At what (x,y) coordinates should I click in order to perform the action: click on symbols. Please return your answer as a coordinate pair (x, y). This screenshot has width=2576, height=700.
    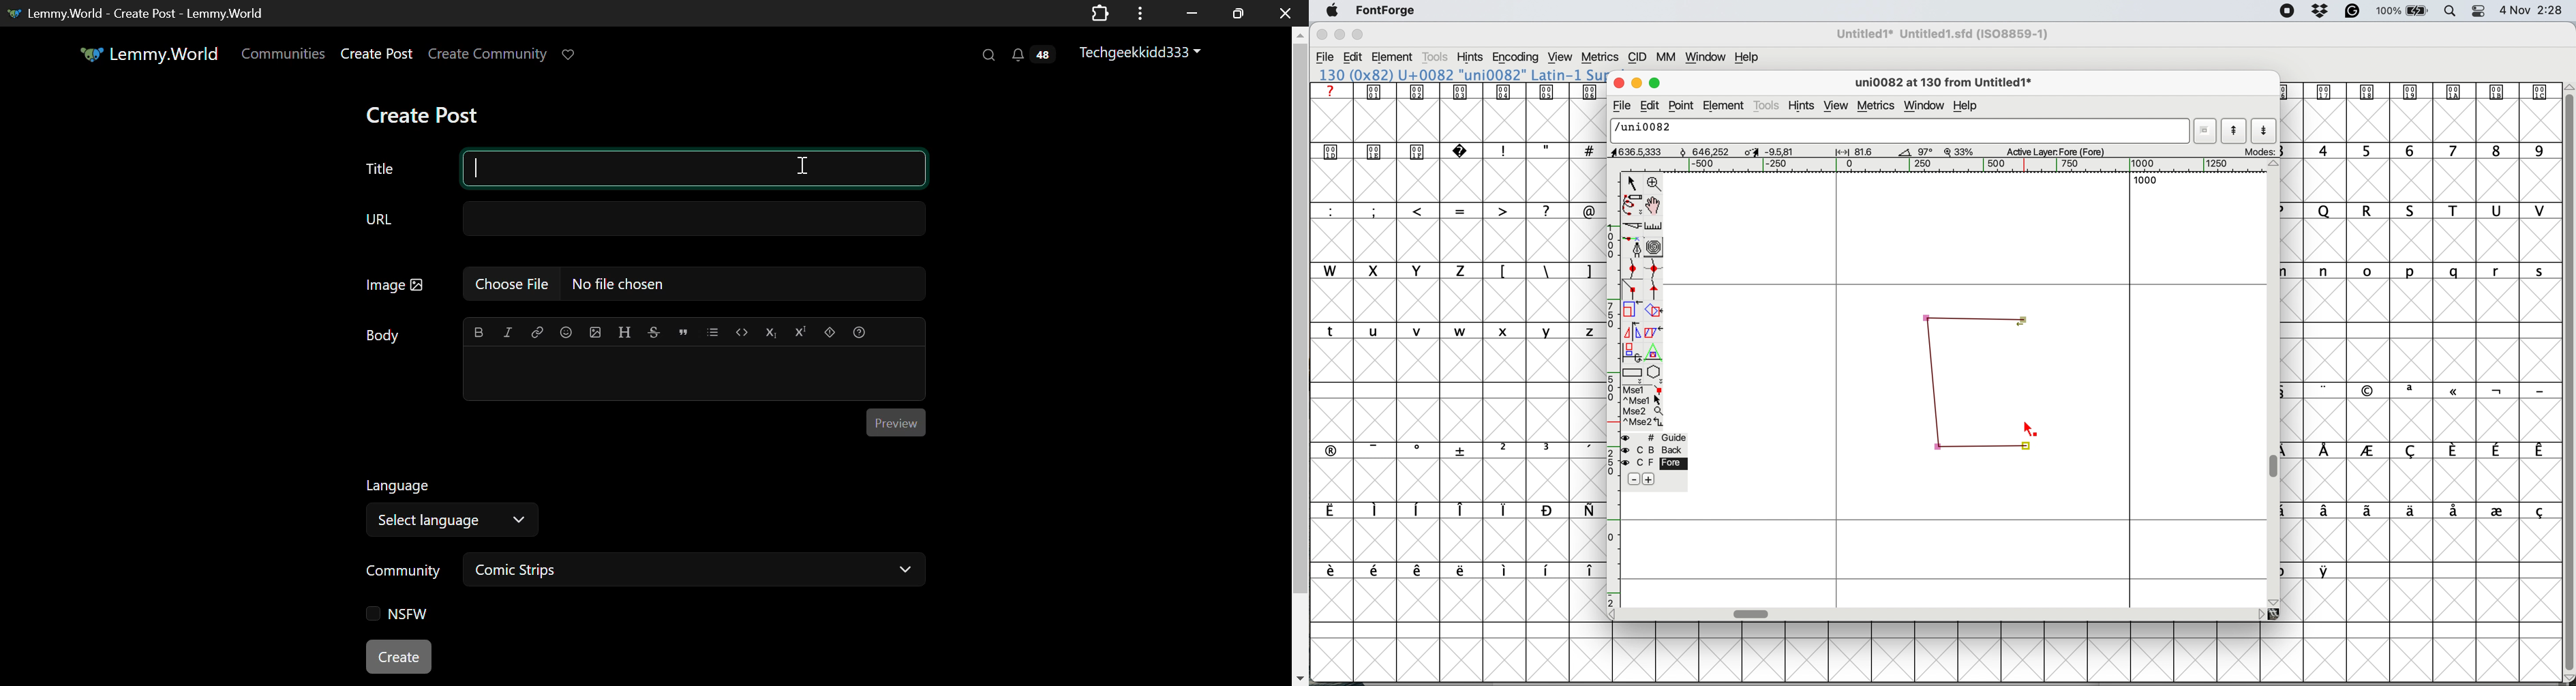
    Looking at the image, I should click on (1454, 510).